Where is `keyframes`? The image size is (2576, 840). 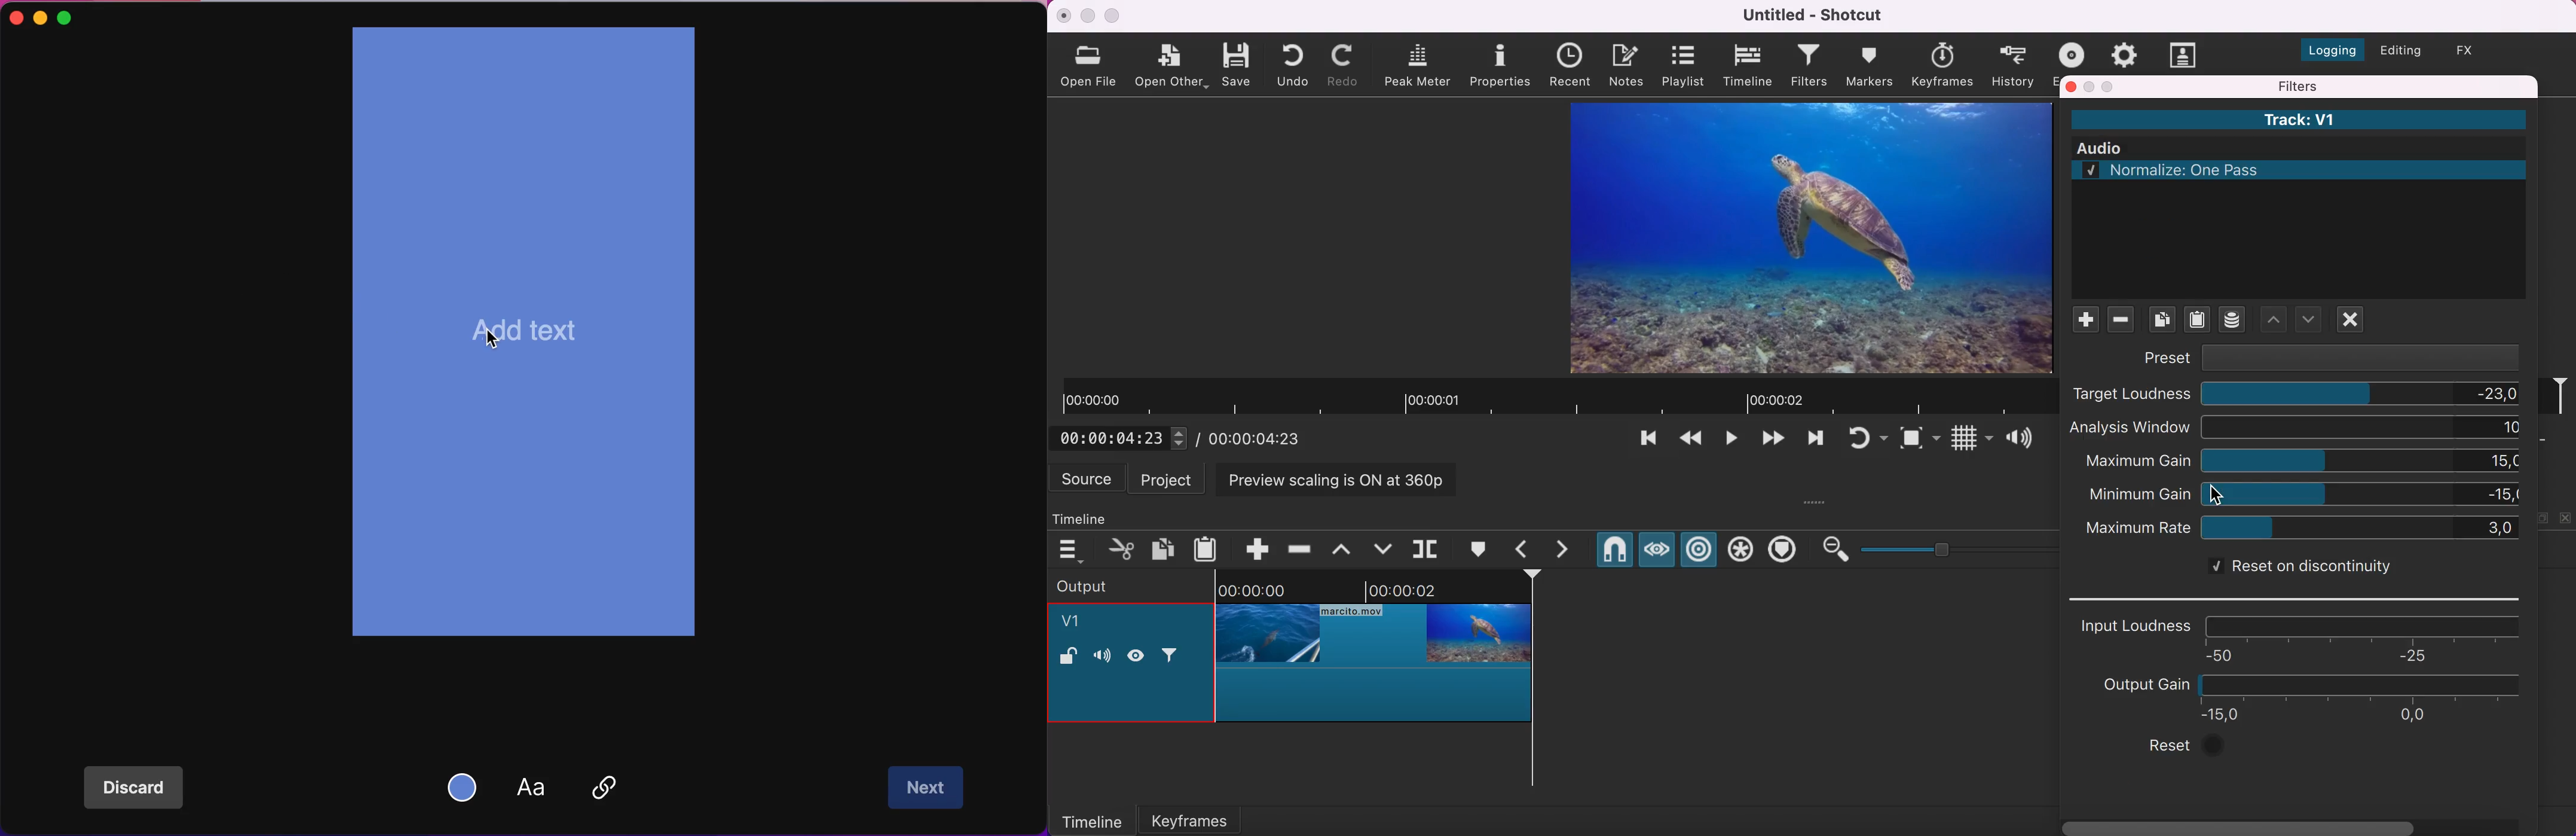
keyframes is located at coordinates (1205, 817).